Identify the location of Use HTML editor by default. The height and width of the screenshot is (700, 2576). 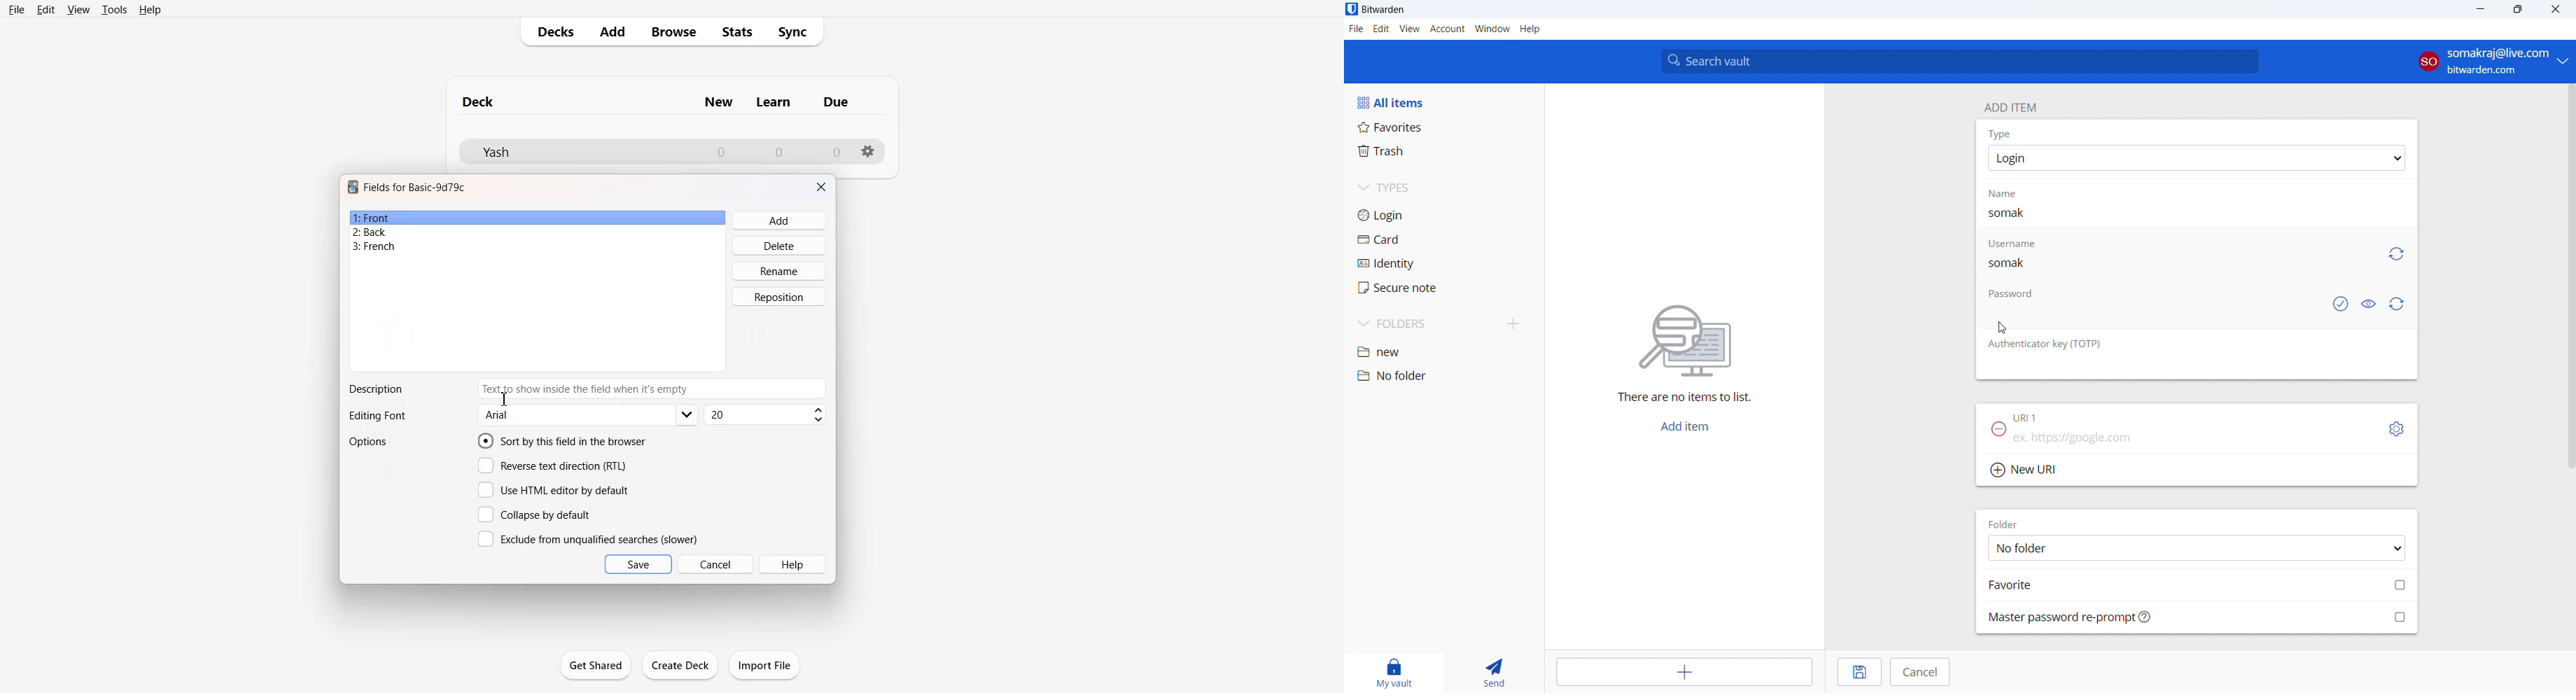
(553, 490).